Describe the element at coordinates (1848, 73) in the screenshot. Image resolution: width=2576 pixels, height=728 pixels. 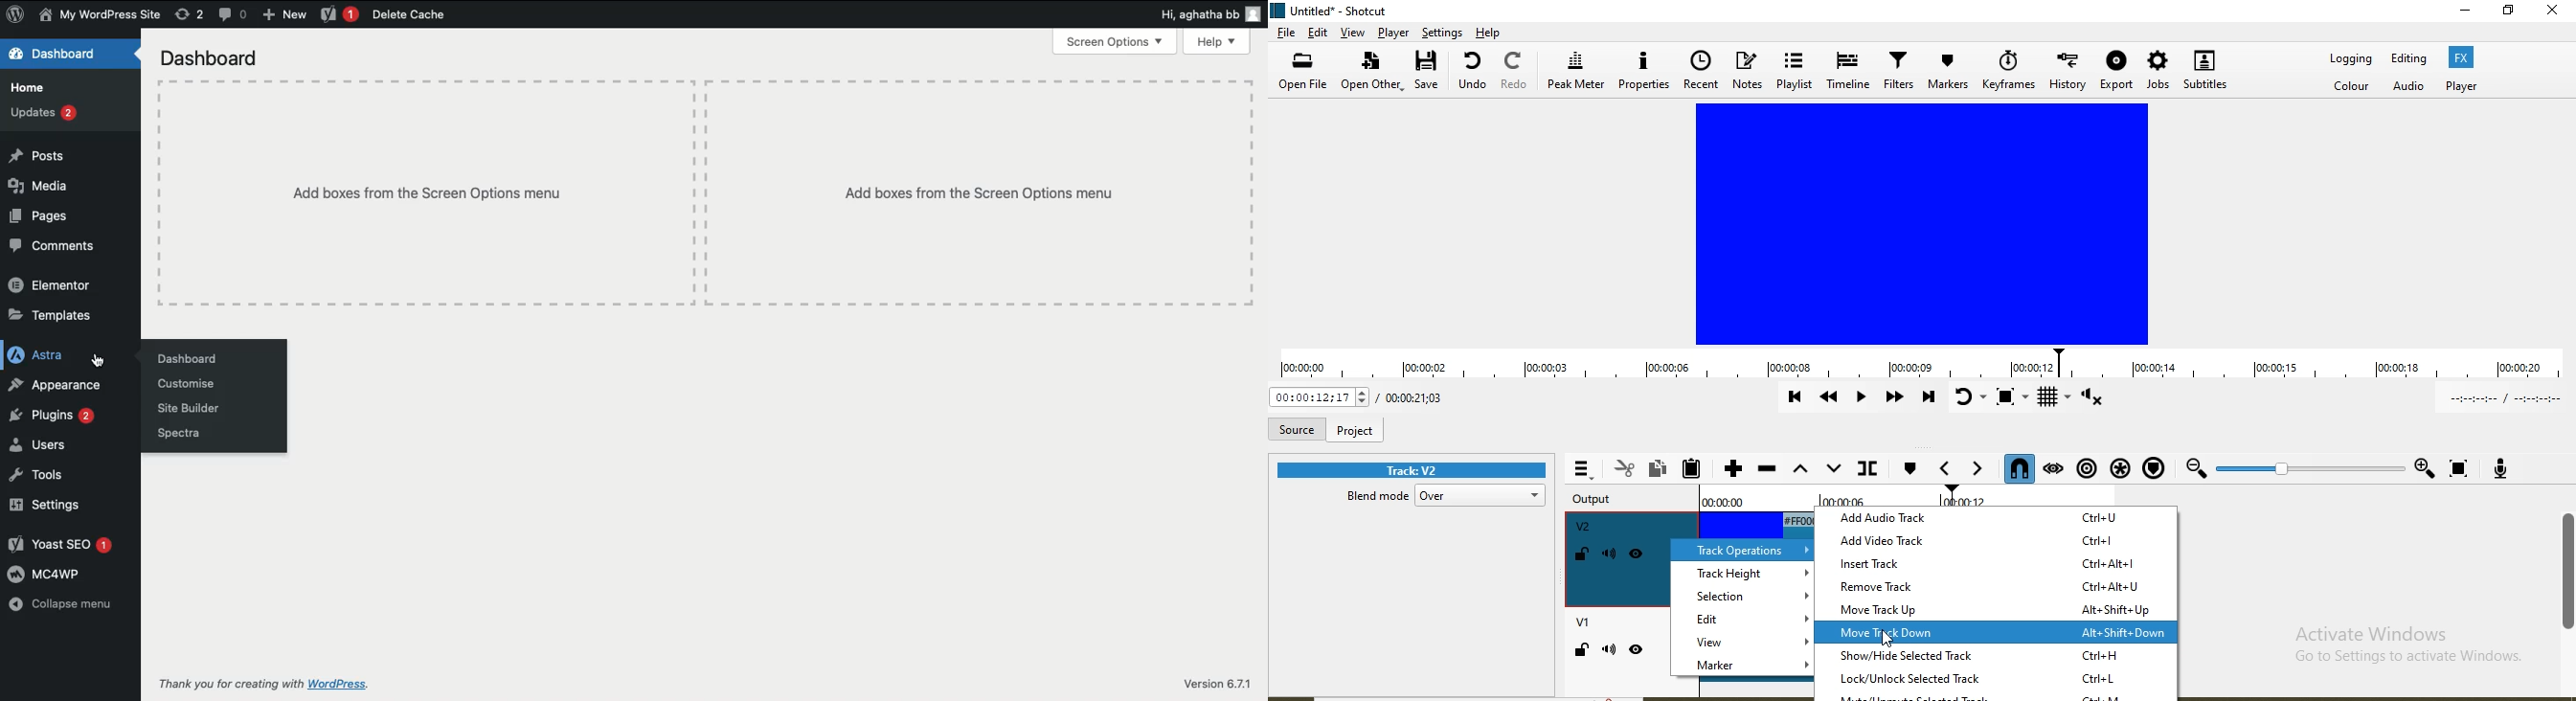
I see `Timeline` at that location.